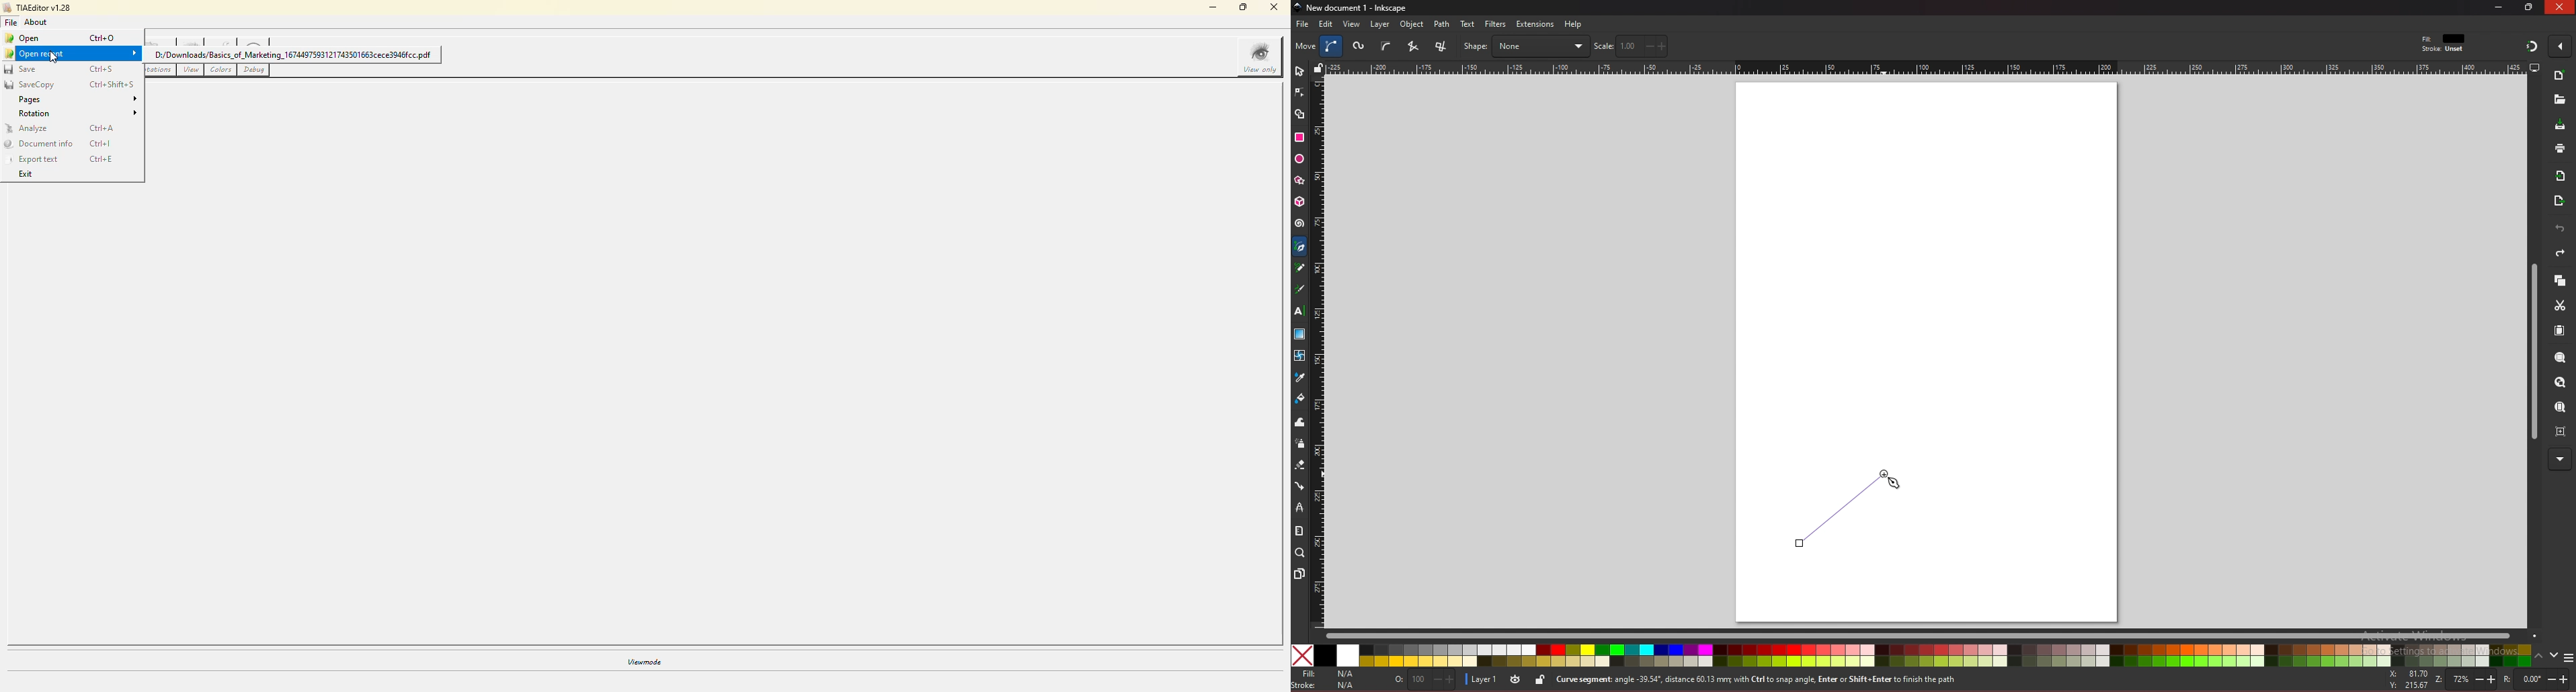 This screenshot has width=2576, height=700. I want to click on lpe, so click(1300, 507).